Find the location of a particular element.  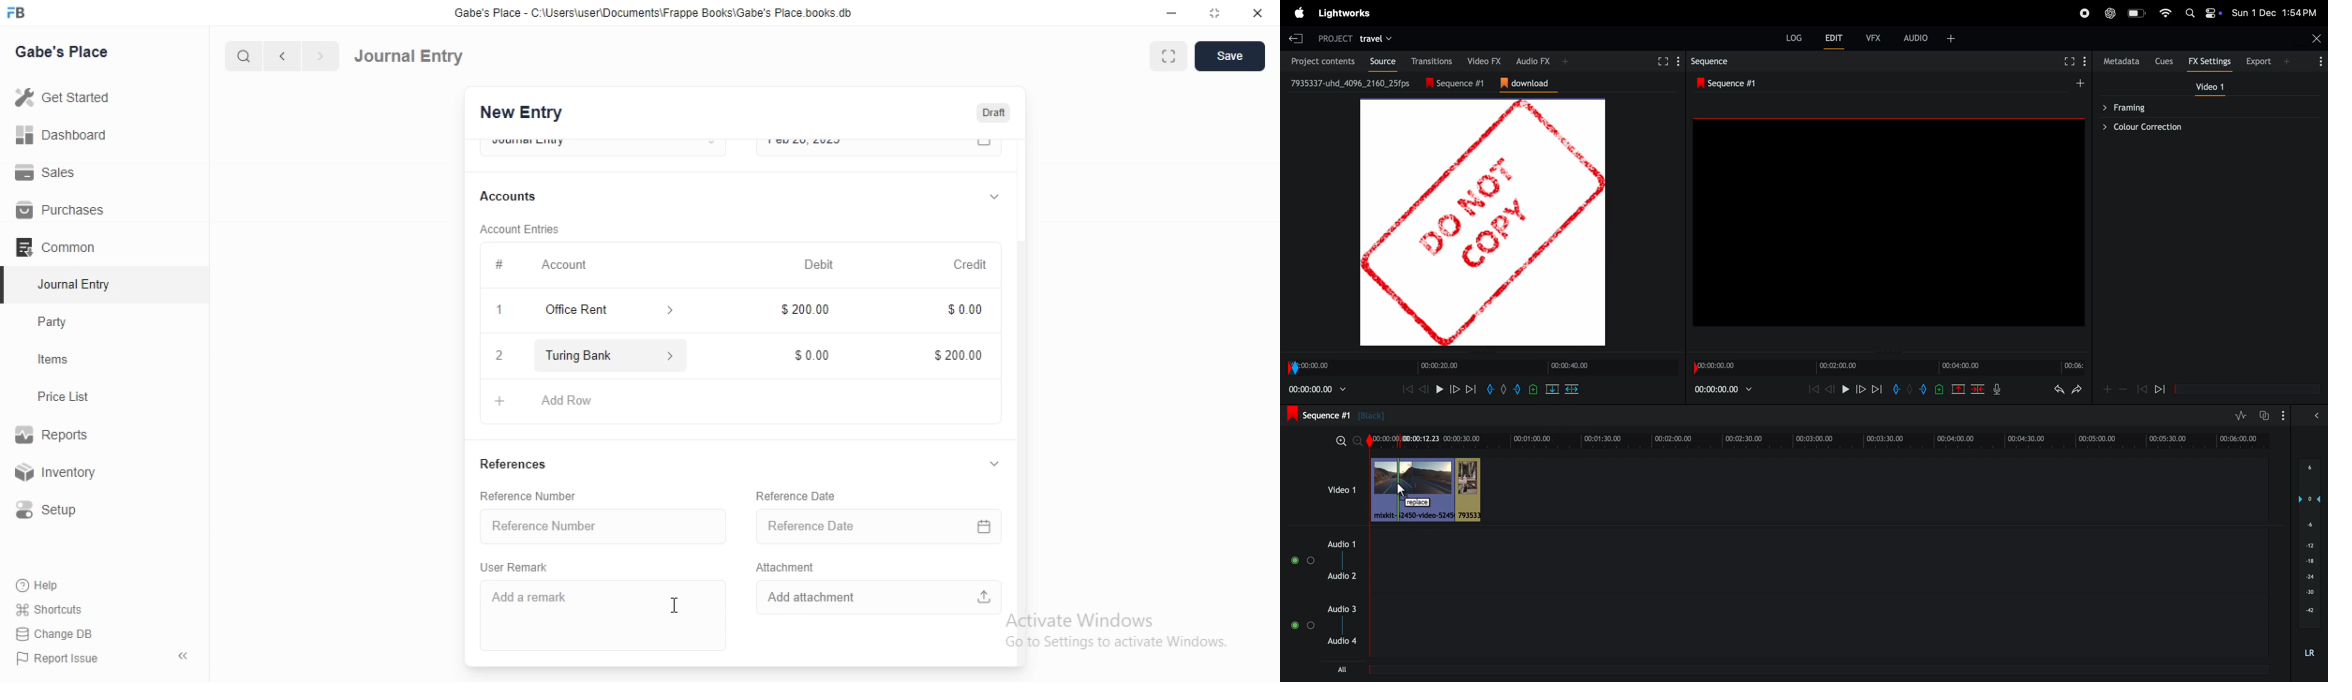

full screen is located at coordinates (1662, 62).